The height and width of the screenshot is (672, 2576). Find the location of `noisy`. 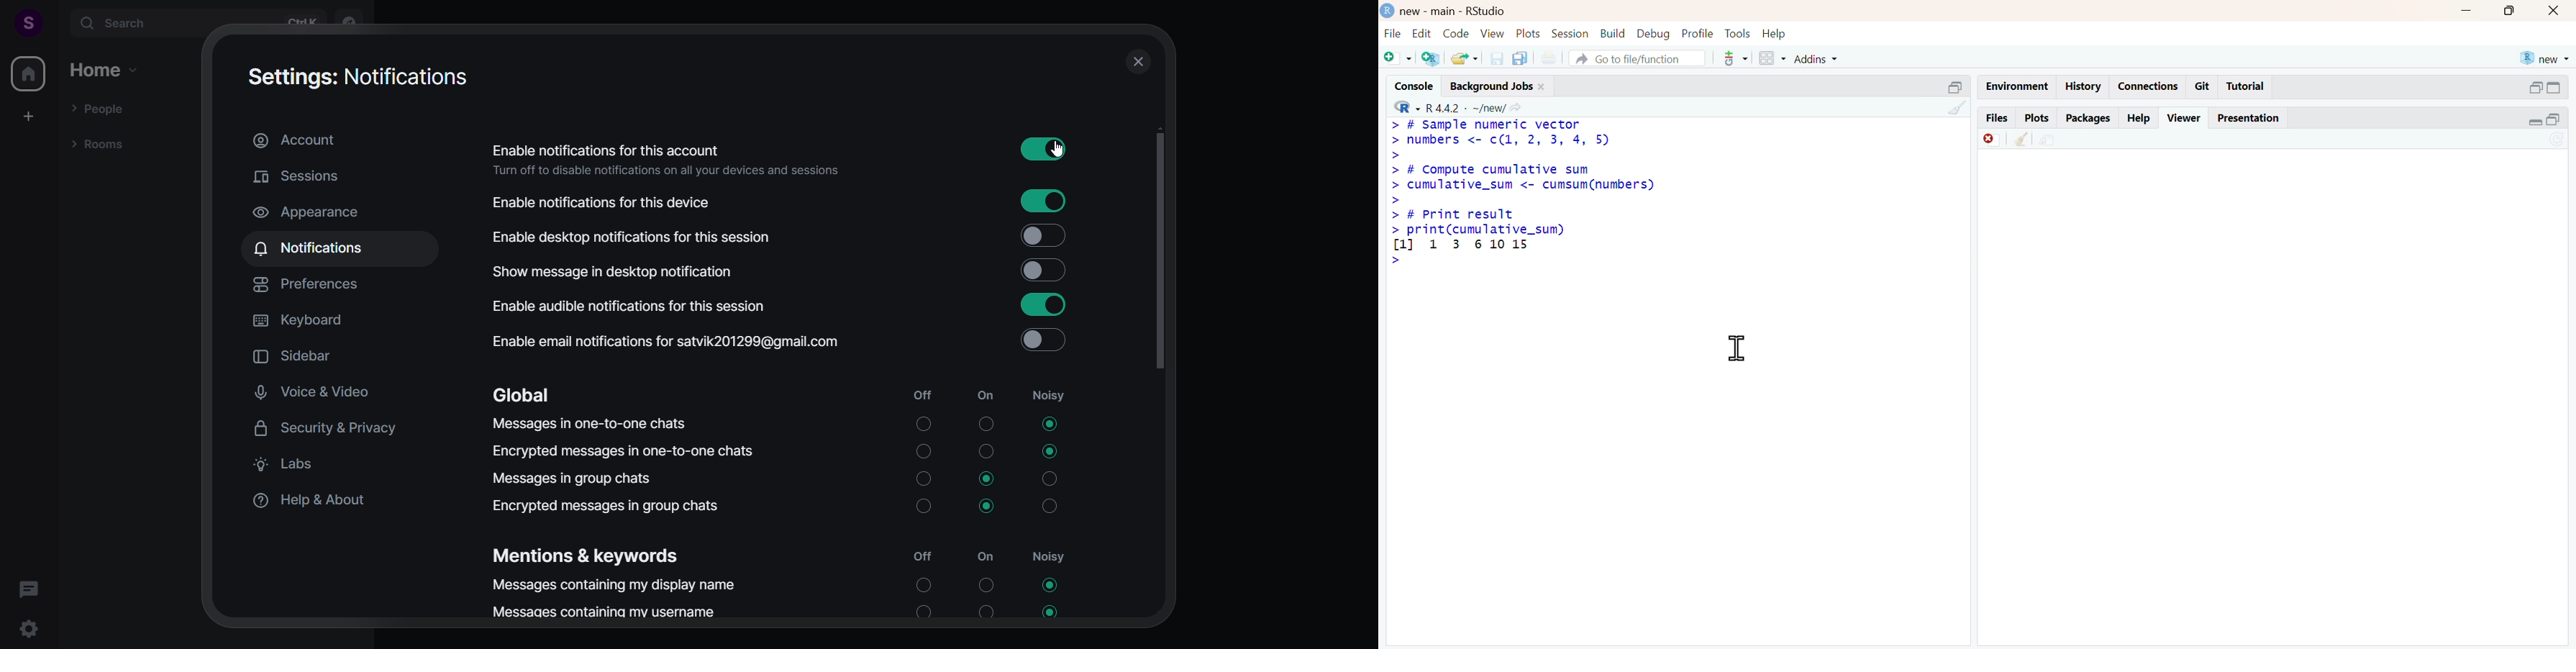

noisy is located at coordinates (1051, 395).